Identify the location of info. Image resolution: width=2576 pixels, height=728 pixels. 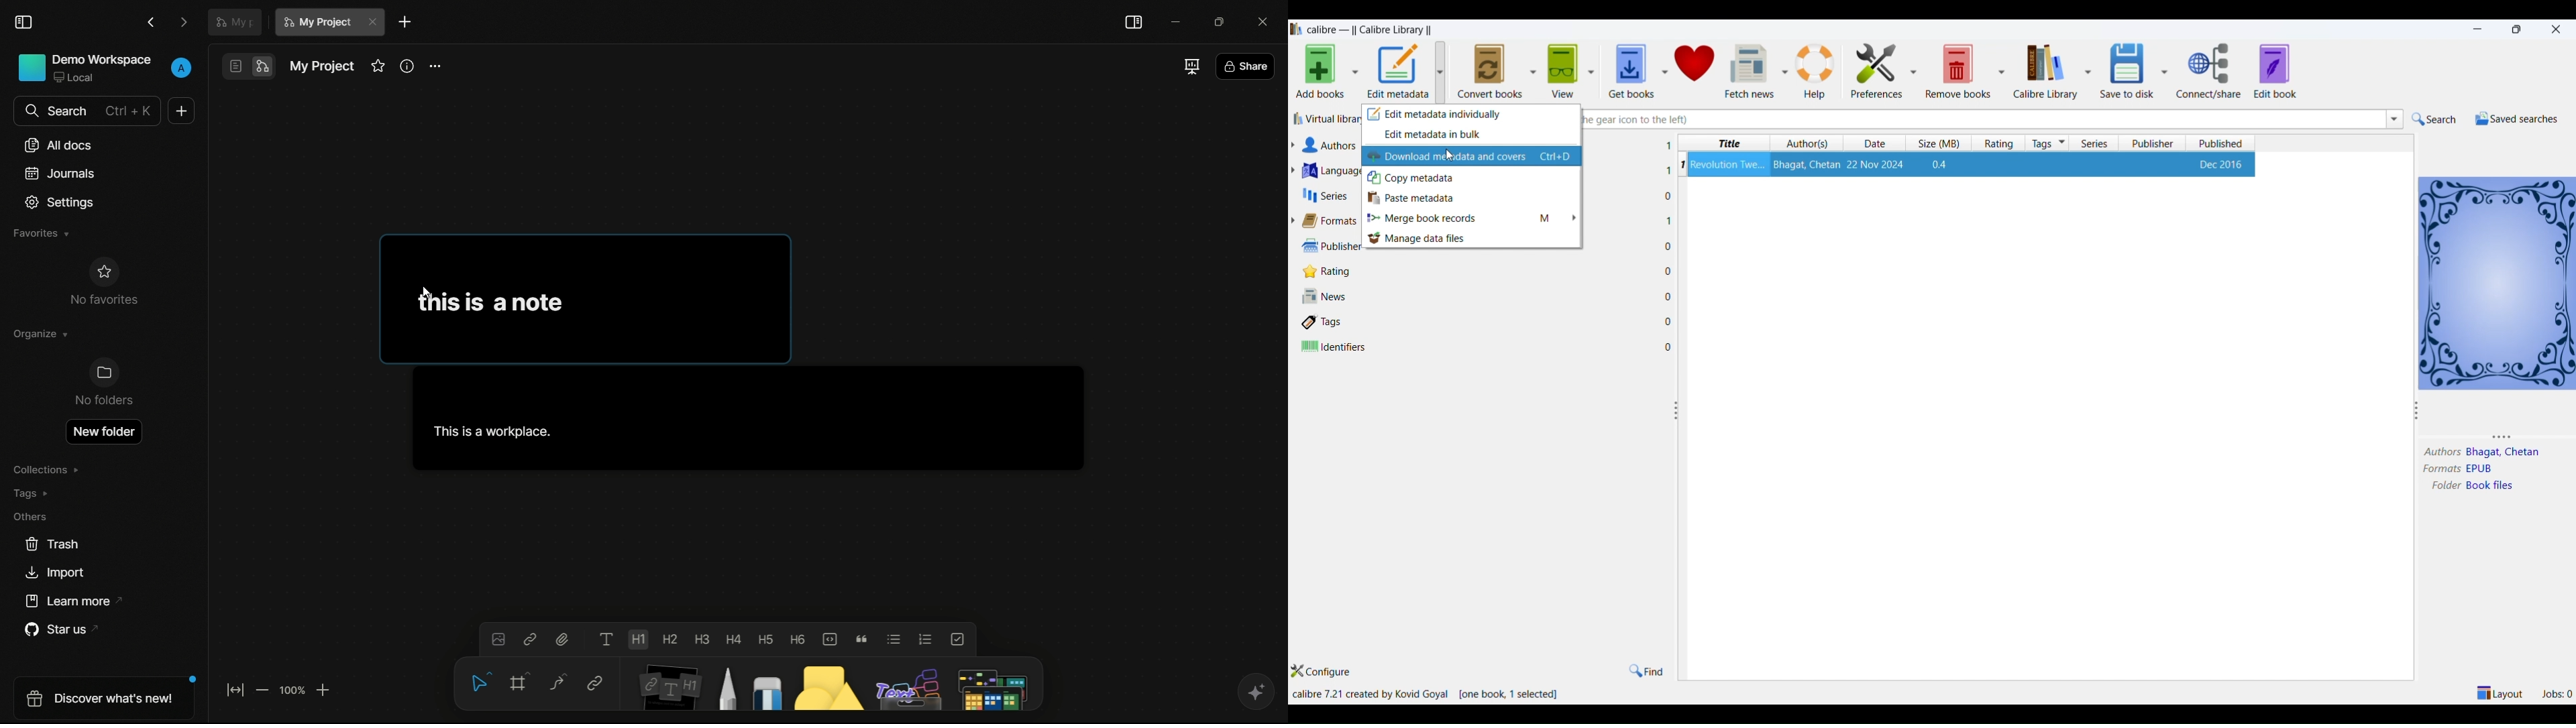
(408, 66).